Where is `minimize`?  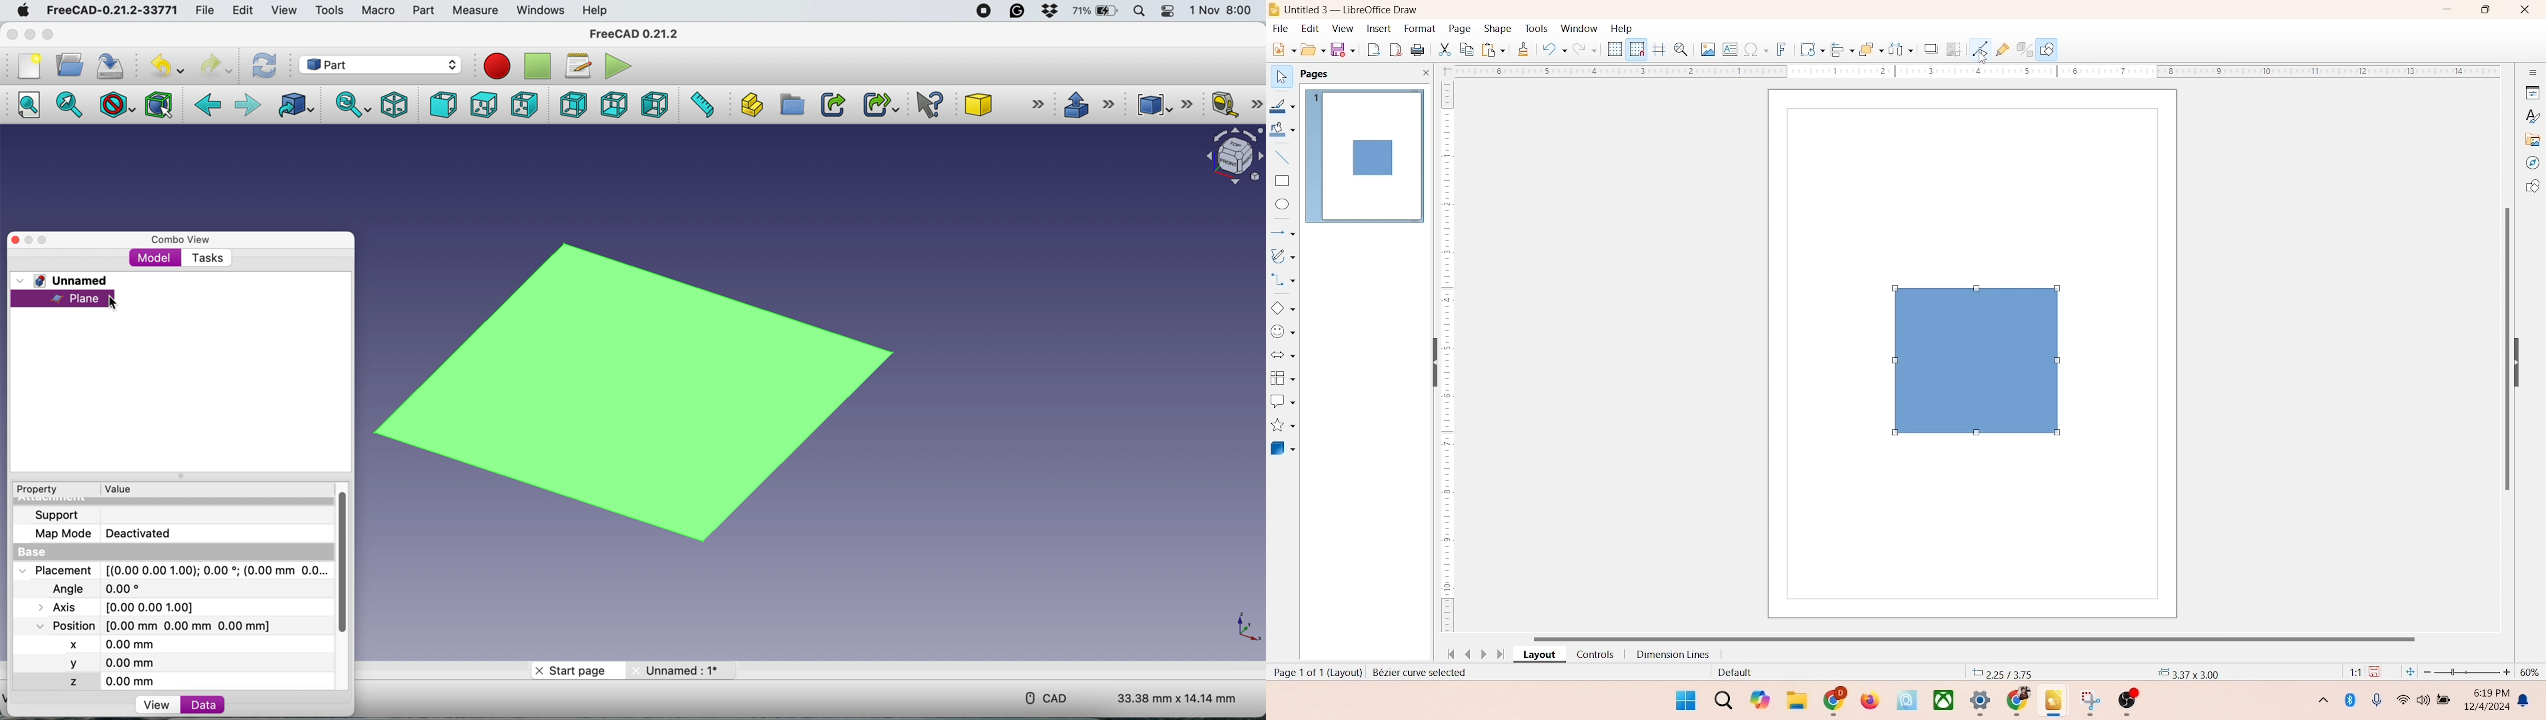
minimize is located at coordinates (2449, 9).